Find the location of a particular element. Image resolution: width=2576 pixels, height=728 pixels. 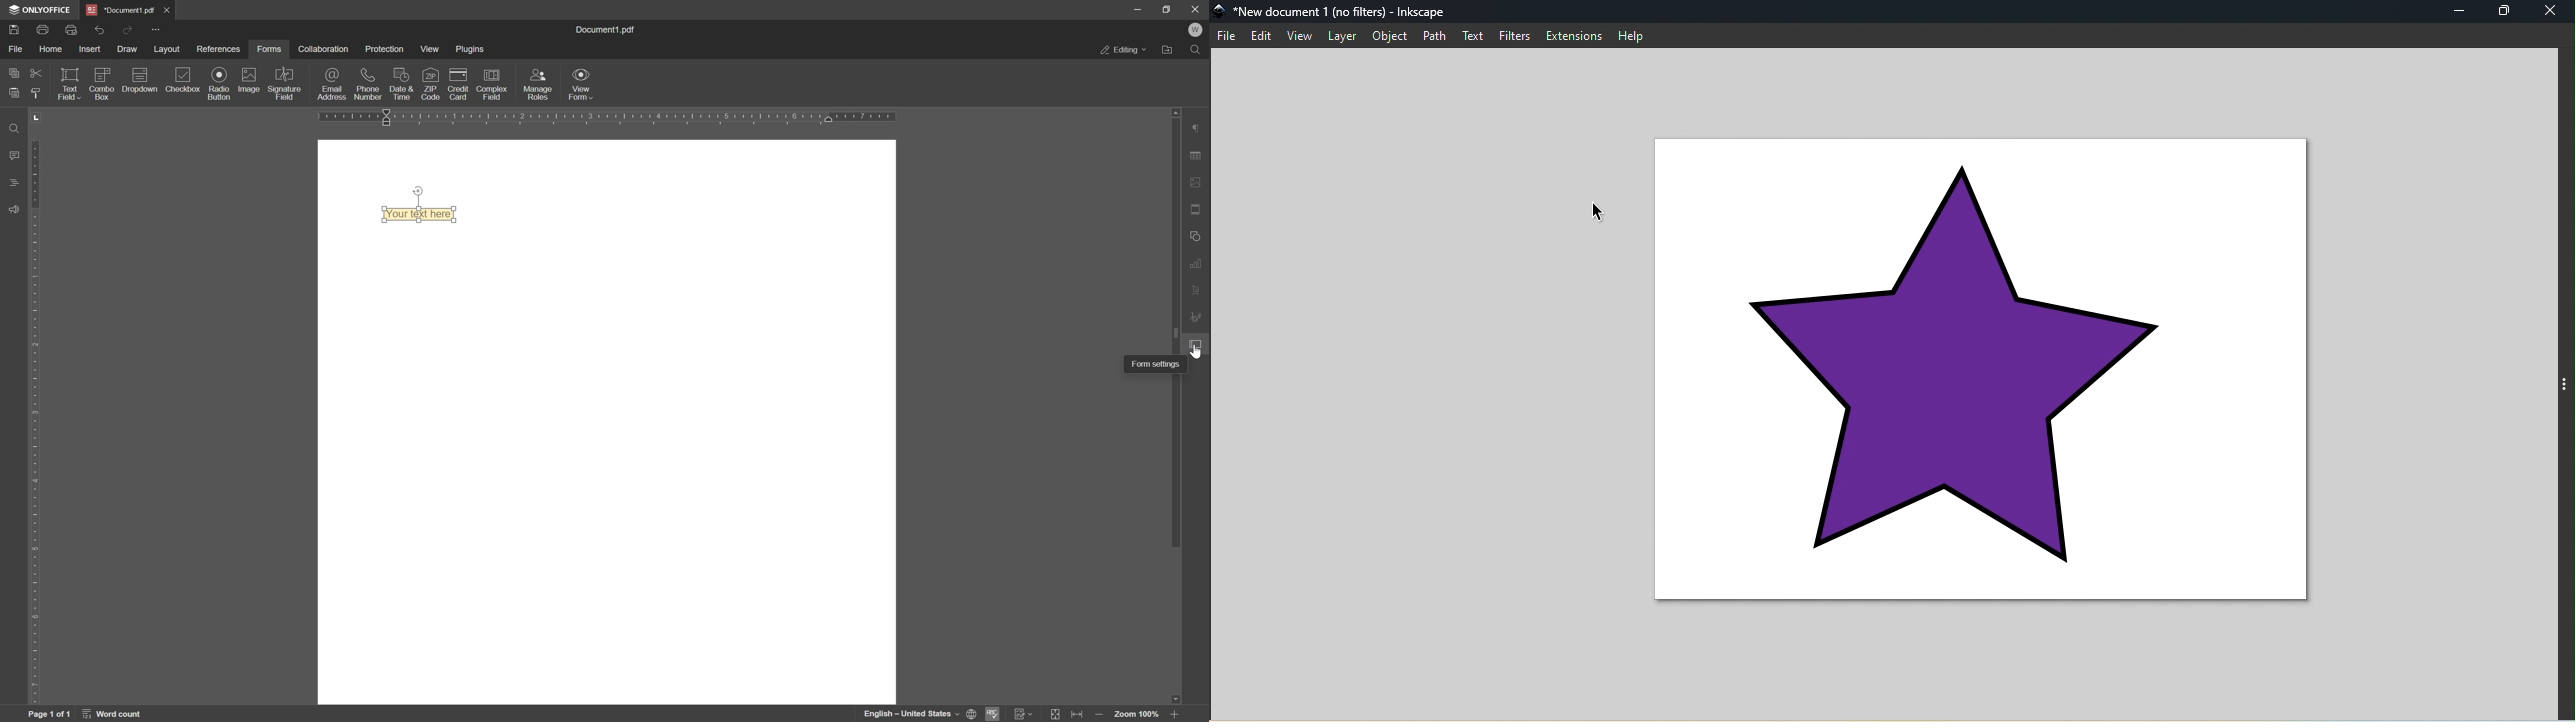

minimize is located at coordinates (1139, 9).